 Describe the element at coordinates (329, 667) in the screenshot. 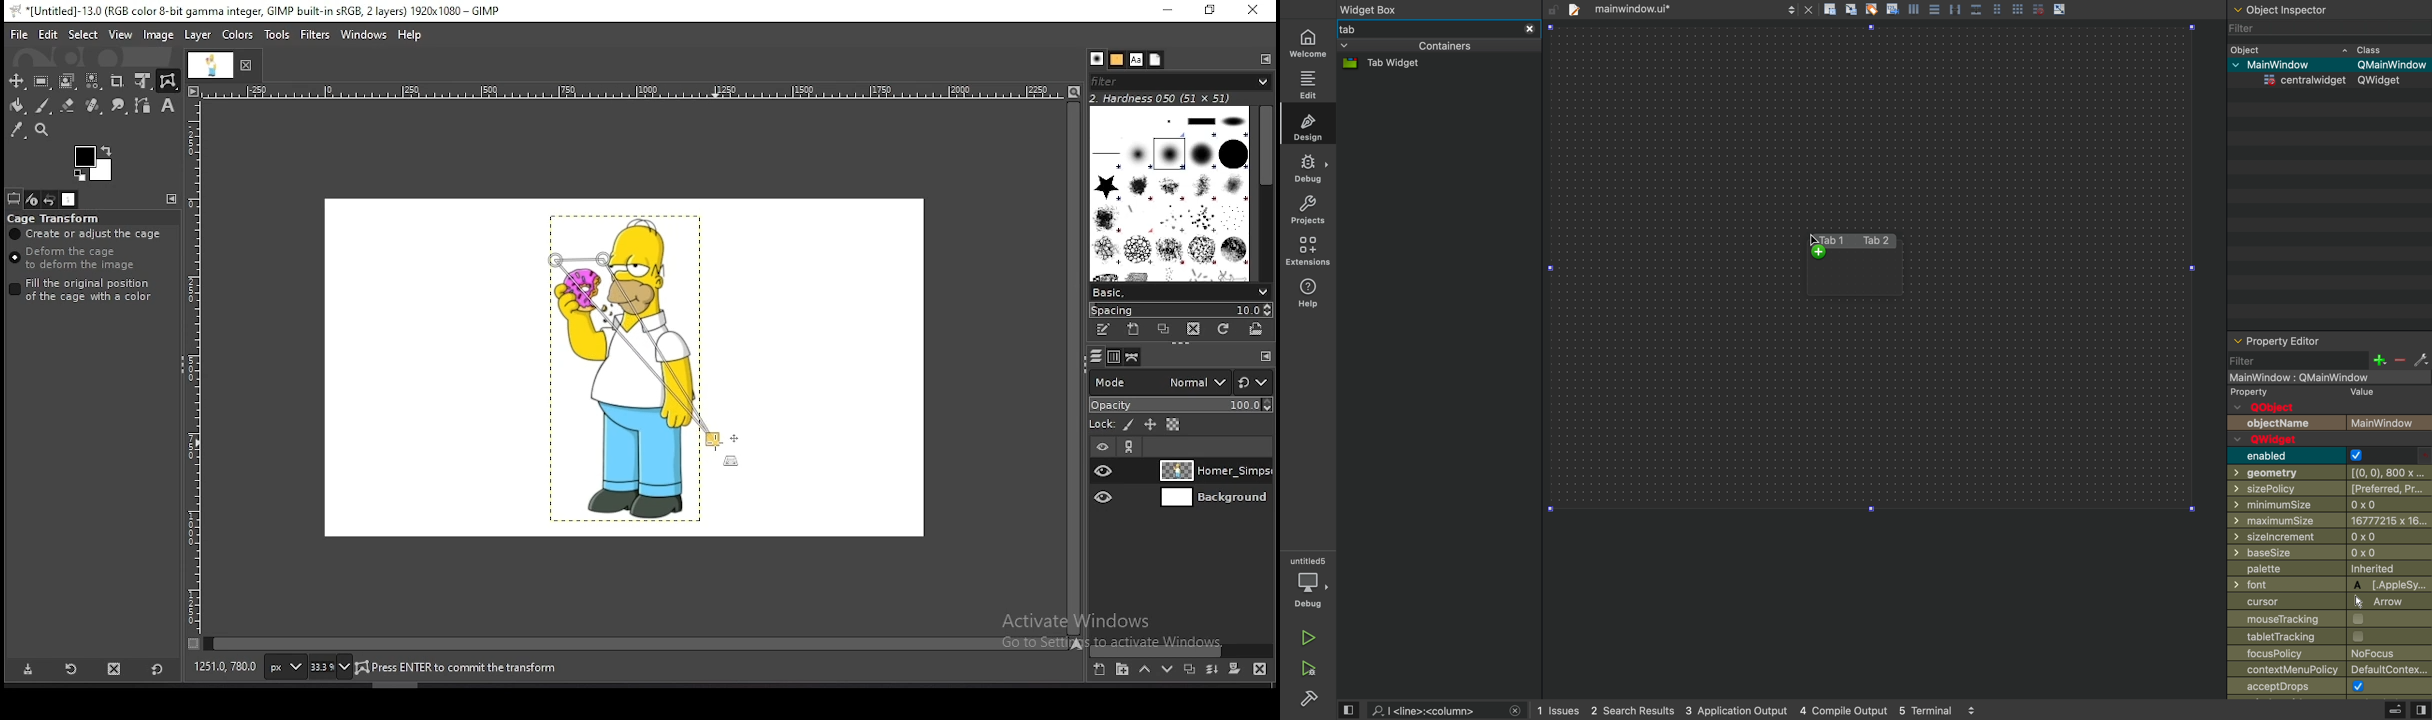

I see `zoom status` at that location.